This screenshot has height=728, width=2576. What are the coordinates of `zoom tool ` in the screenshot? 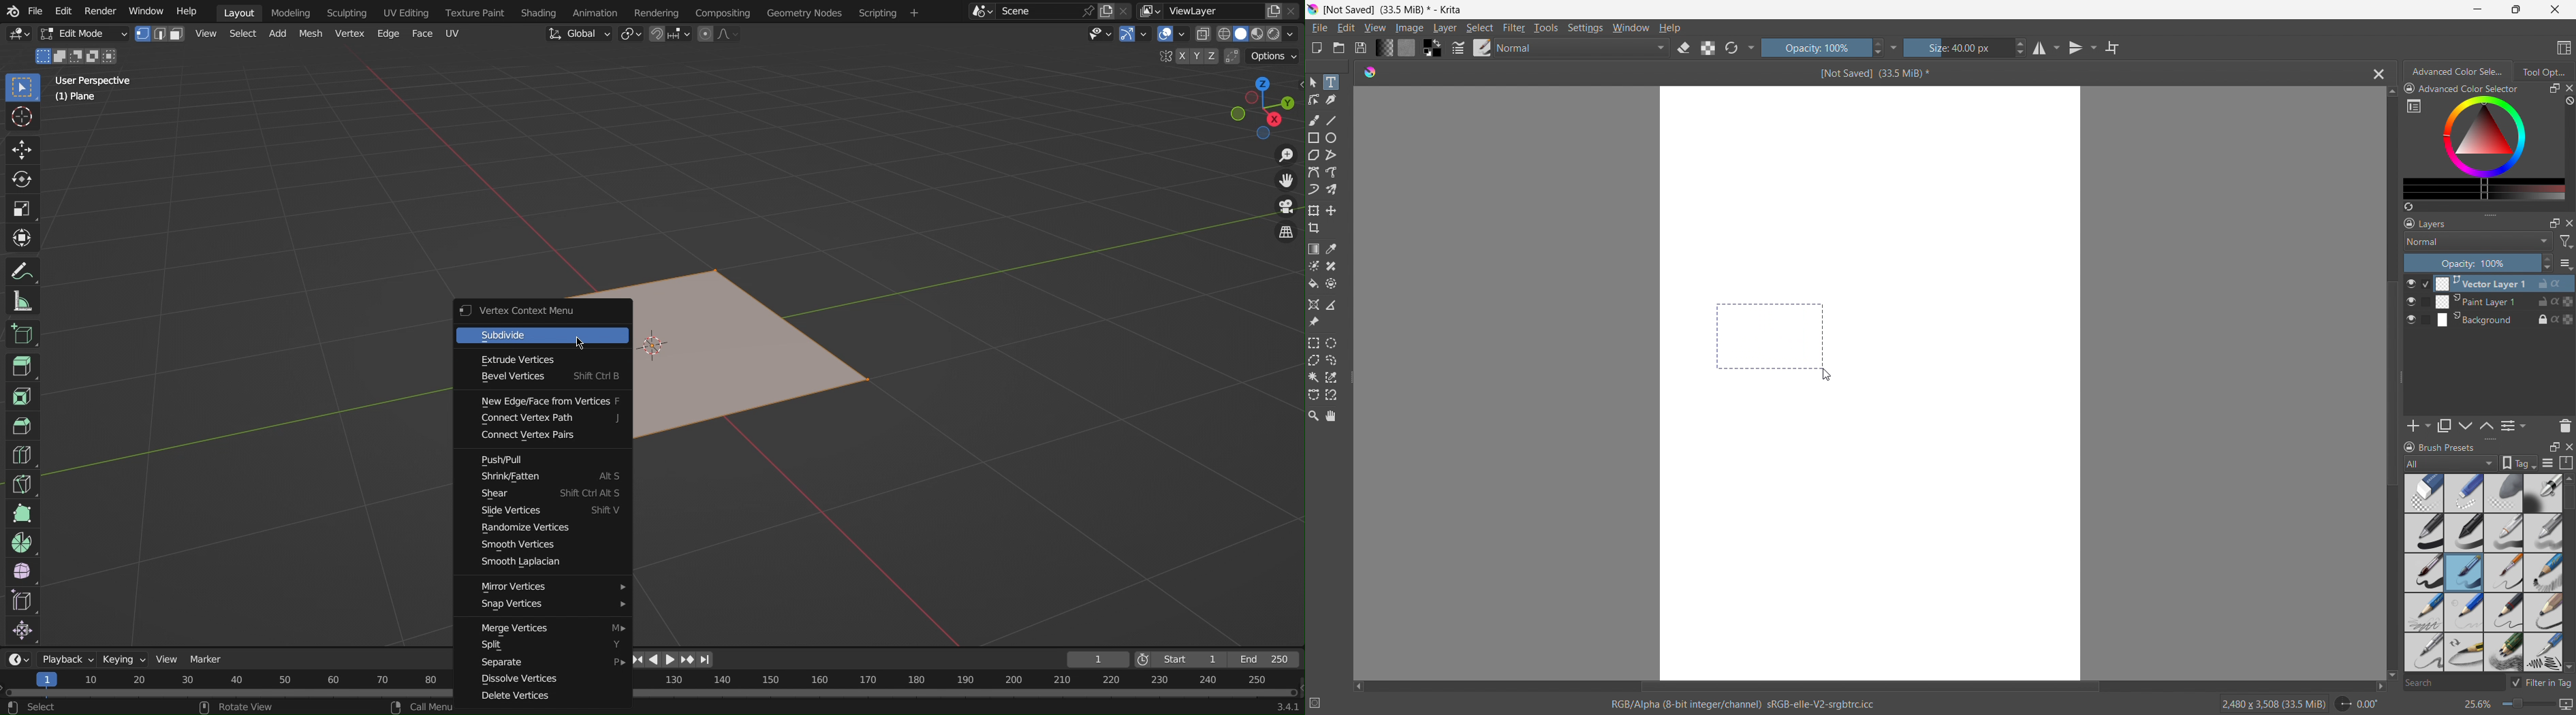 It's located at (1313, 414).